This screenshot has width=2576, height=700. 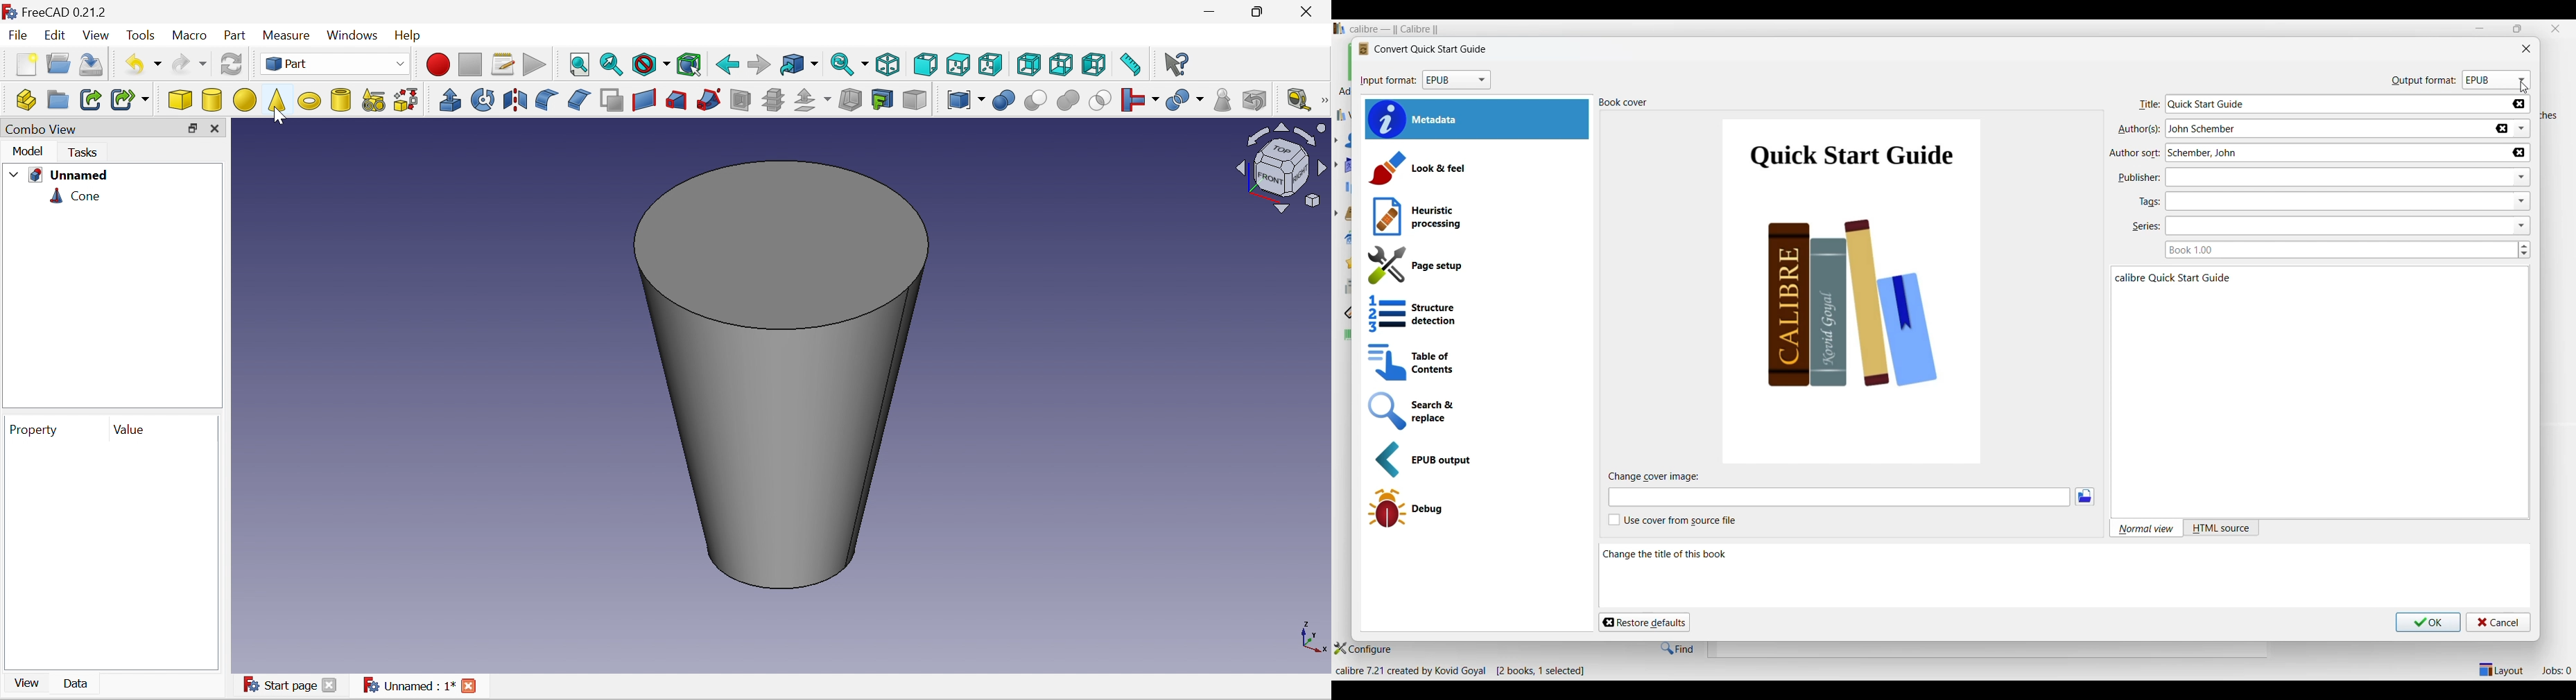 What do you see at coordinates (2429, 622) in the screenshot?
I see `Save` at bounding box center [2429, 622].